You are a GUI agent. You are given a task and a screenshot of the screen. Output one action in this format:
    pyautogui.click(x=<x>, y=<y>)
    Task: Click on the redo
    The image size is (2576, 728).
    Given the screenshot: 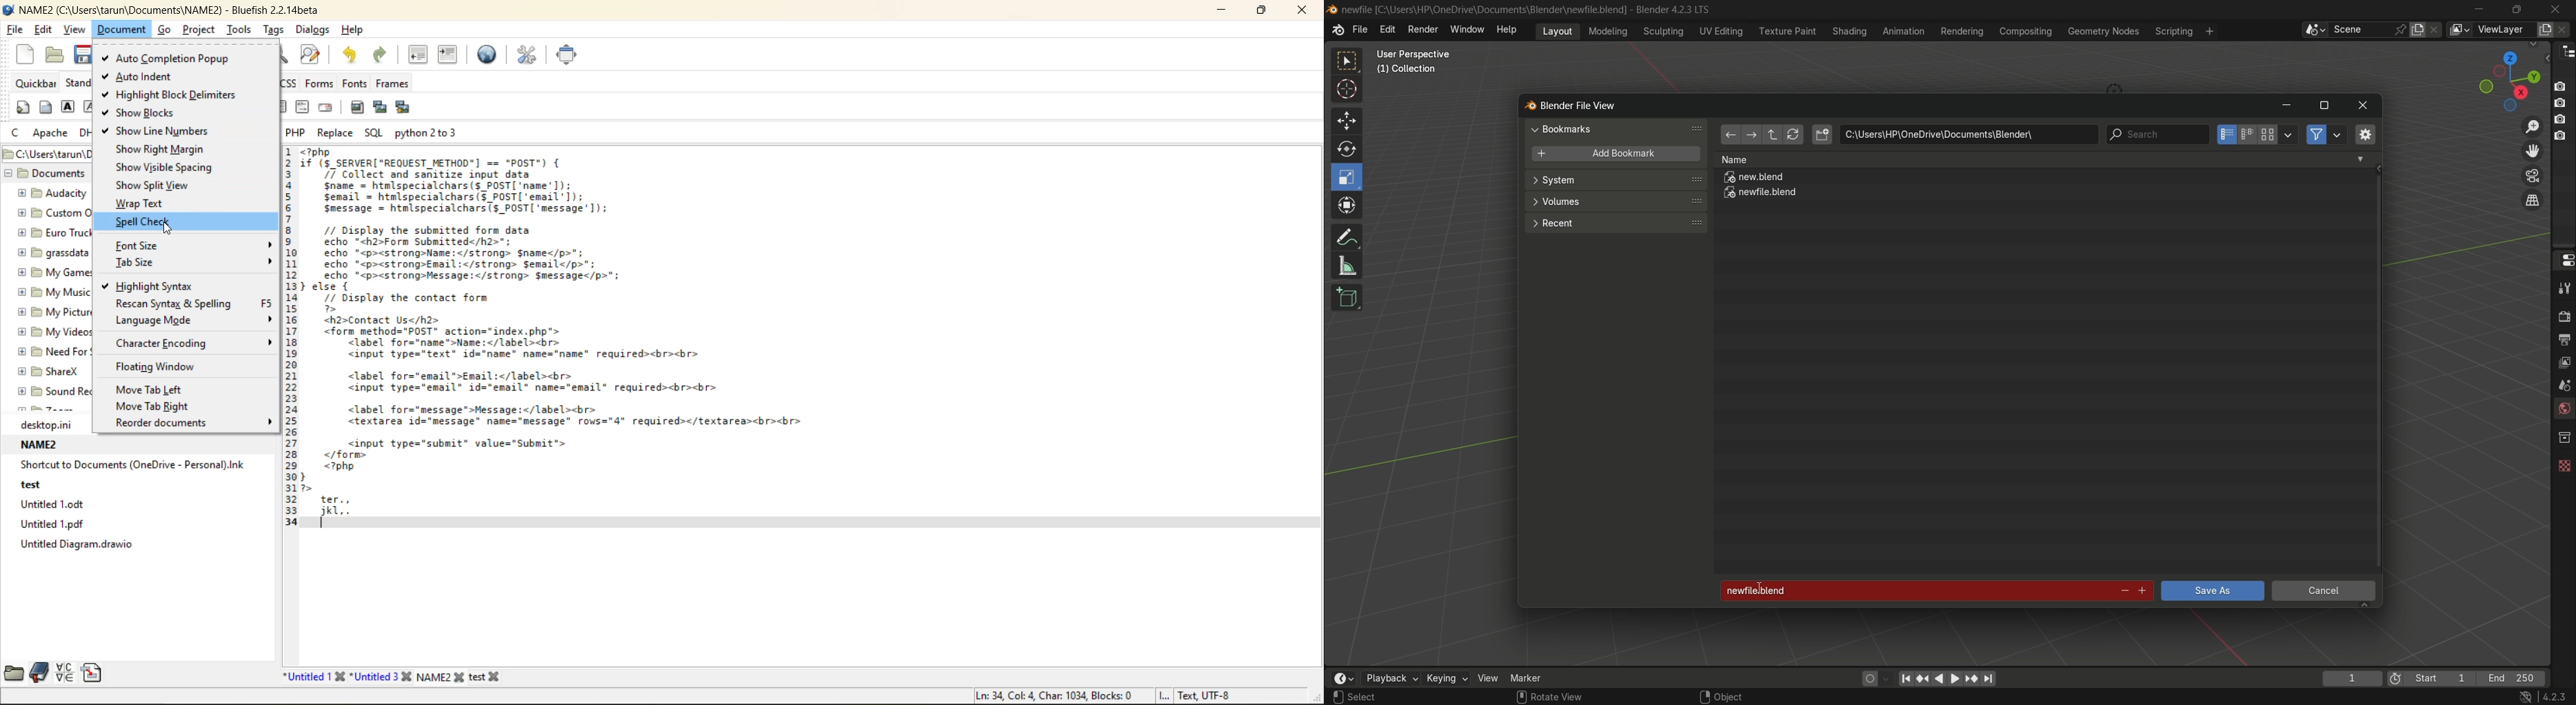 What is the action you would take?
    pyautogui.click(x=379, y=56)
    